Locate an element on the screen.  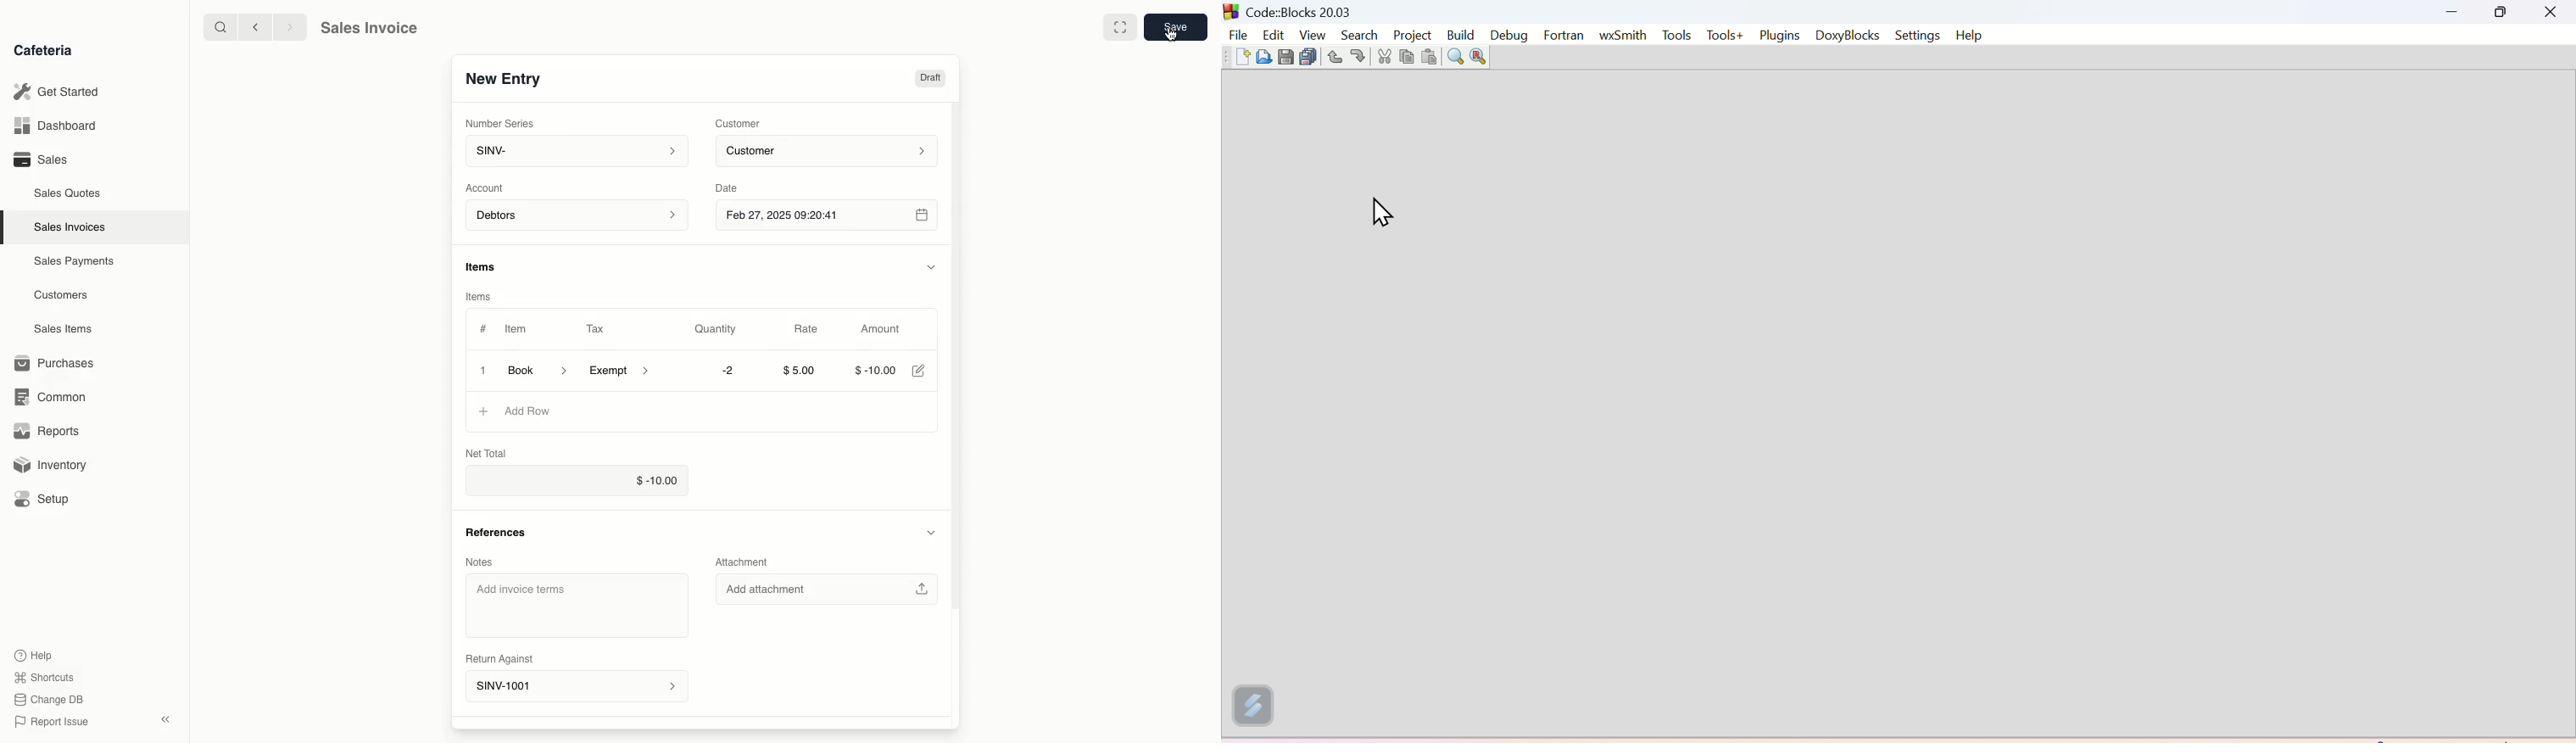
Sales Items is located at coordinates (63, 329).